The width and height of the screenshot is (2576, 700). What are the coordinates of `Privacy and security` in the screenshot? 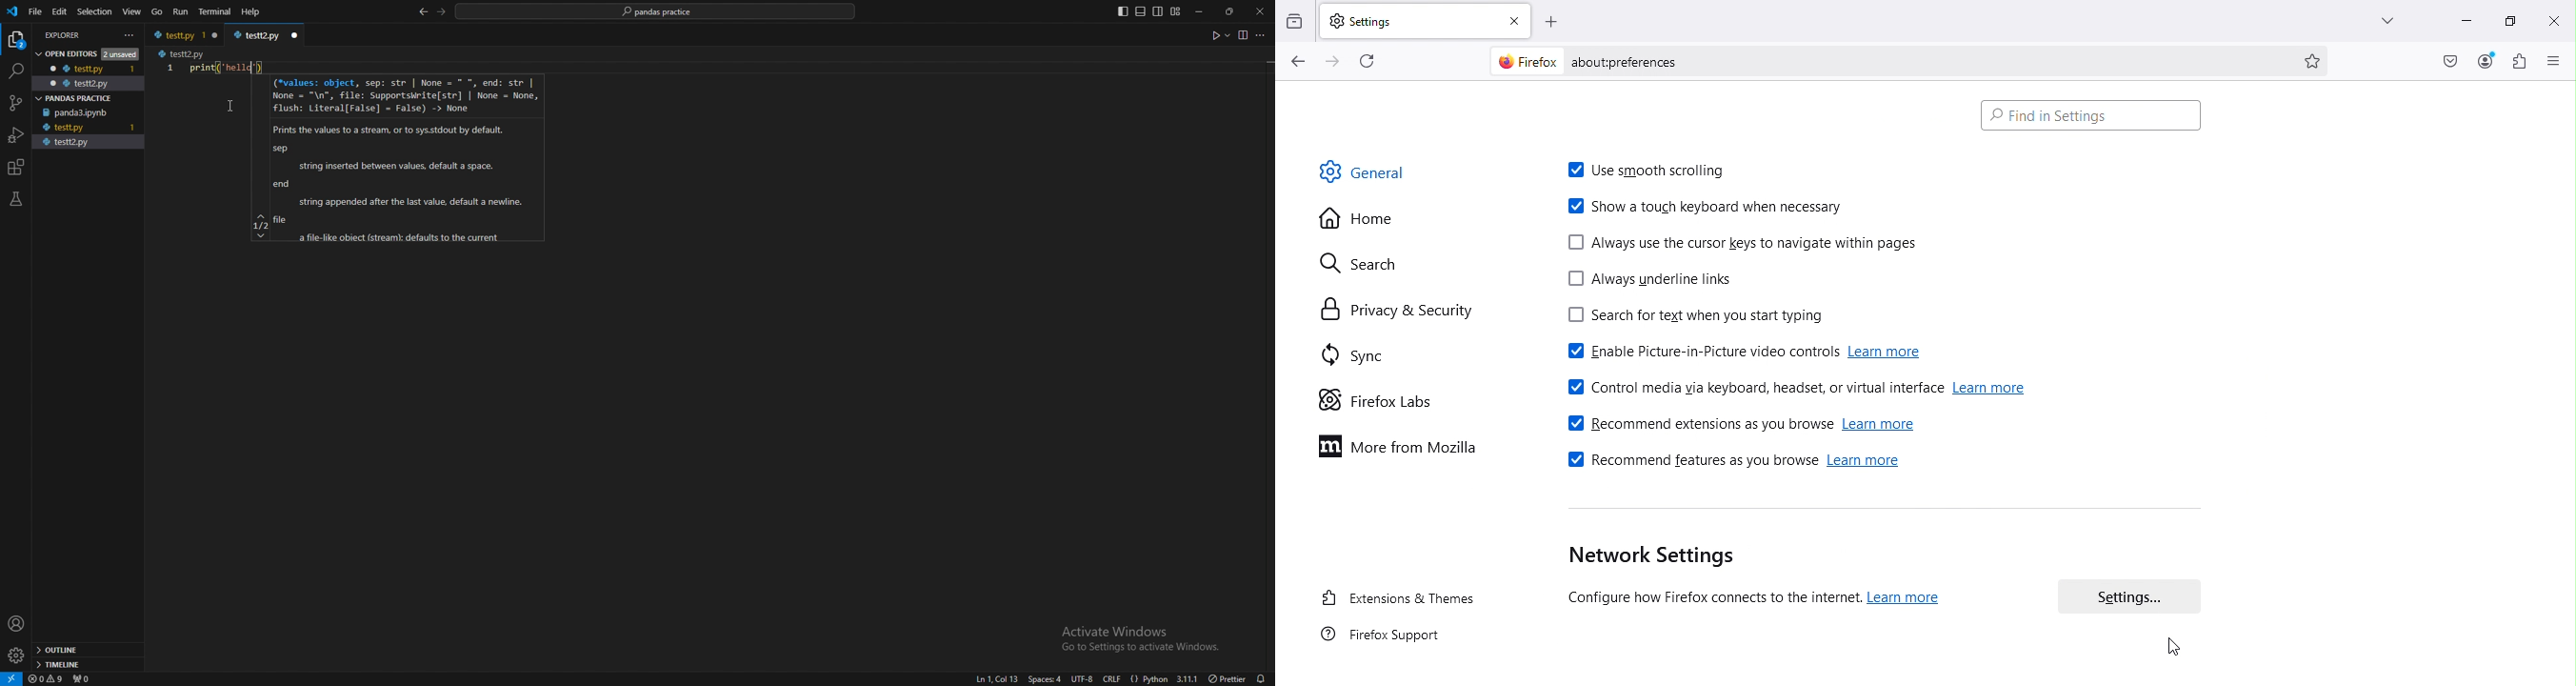 It's located at (1388, 309).